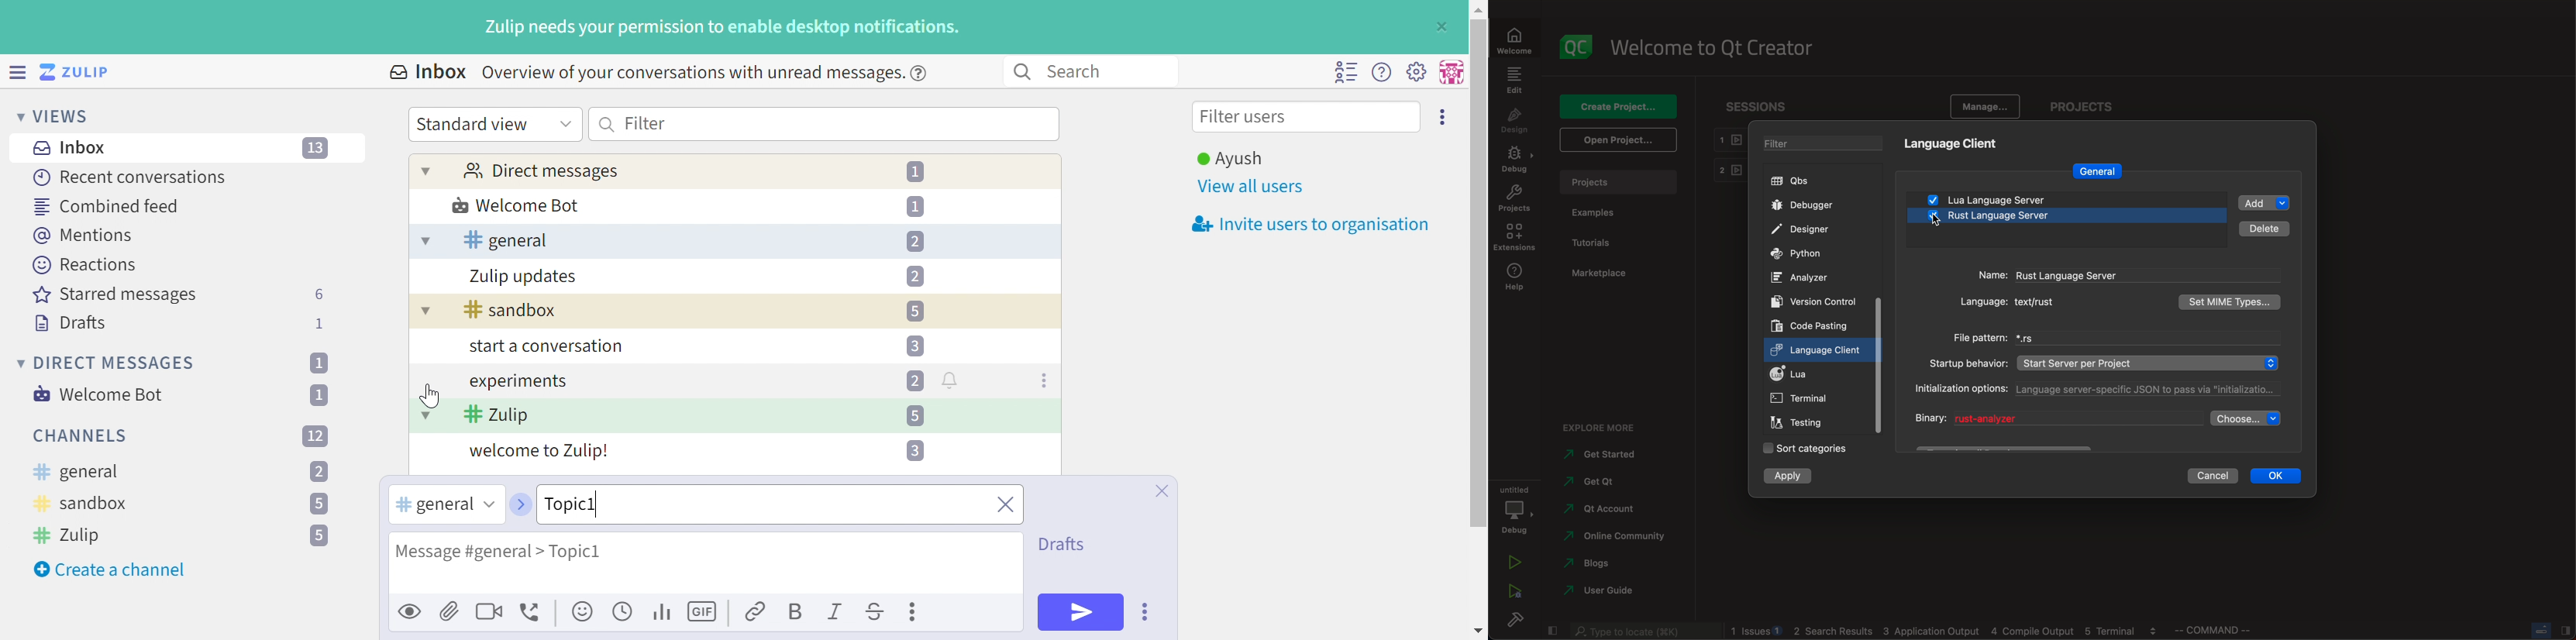  I want to click on 5, so click(319, 536).